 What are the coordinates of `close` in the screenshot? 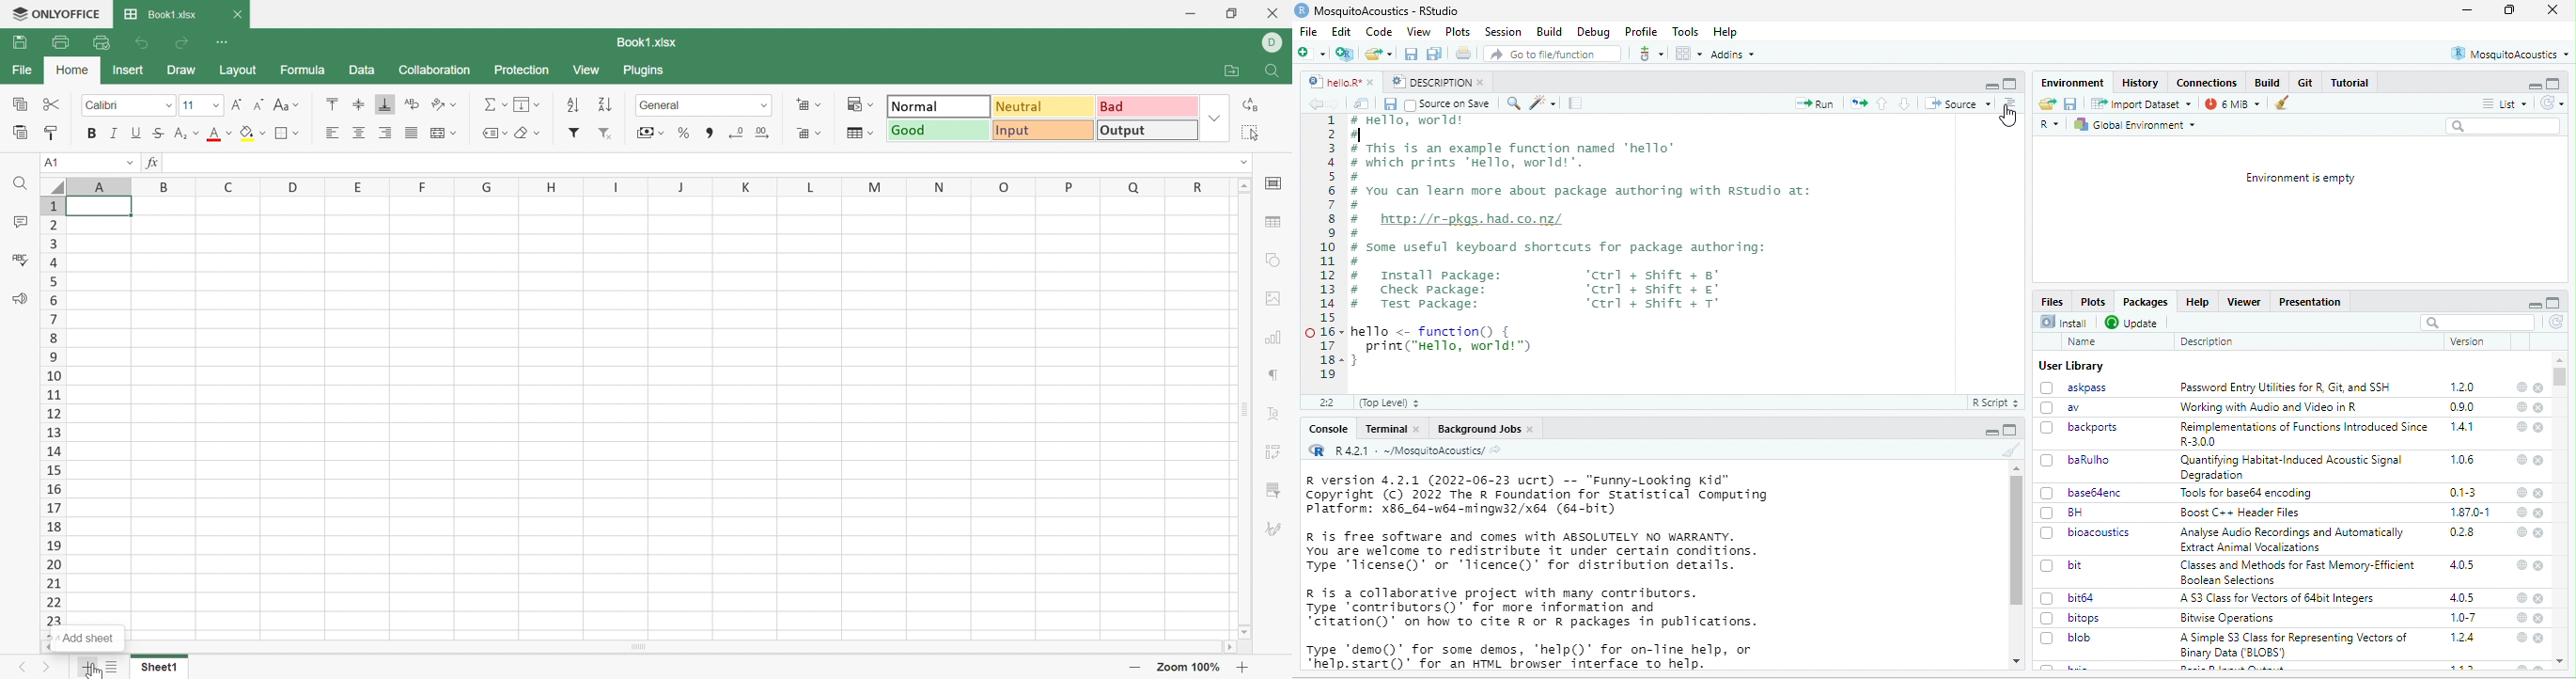 It's located at (2539, 493).